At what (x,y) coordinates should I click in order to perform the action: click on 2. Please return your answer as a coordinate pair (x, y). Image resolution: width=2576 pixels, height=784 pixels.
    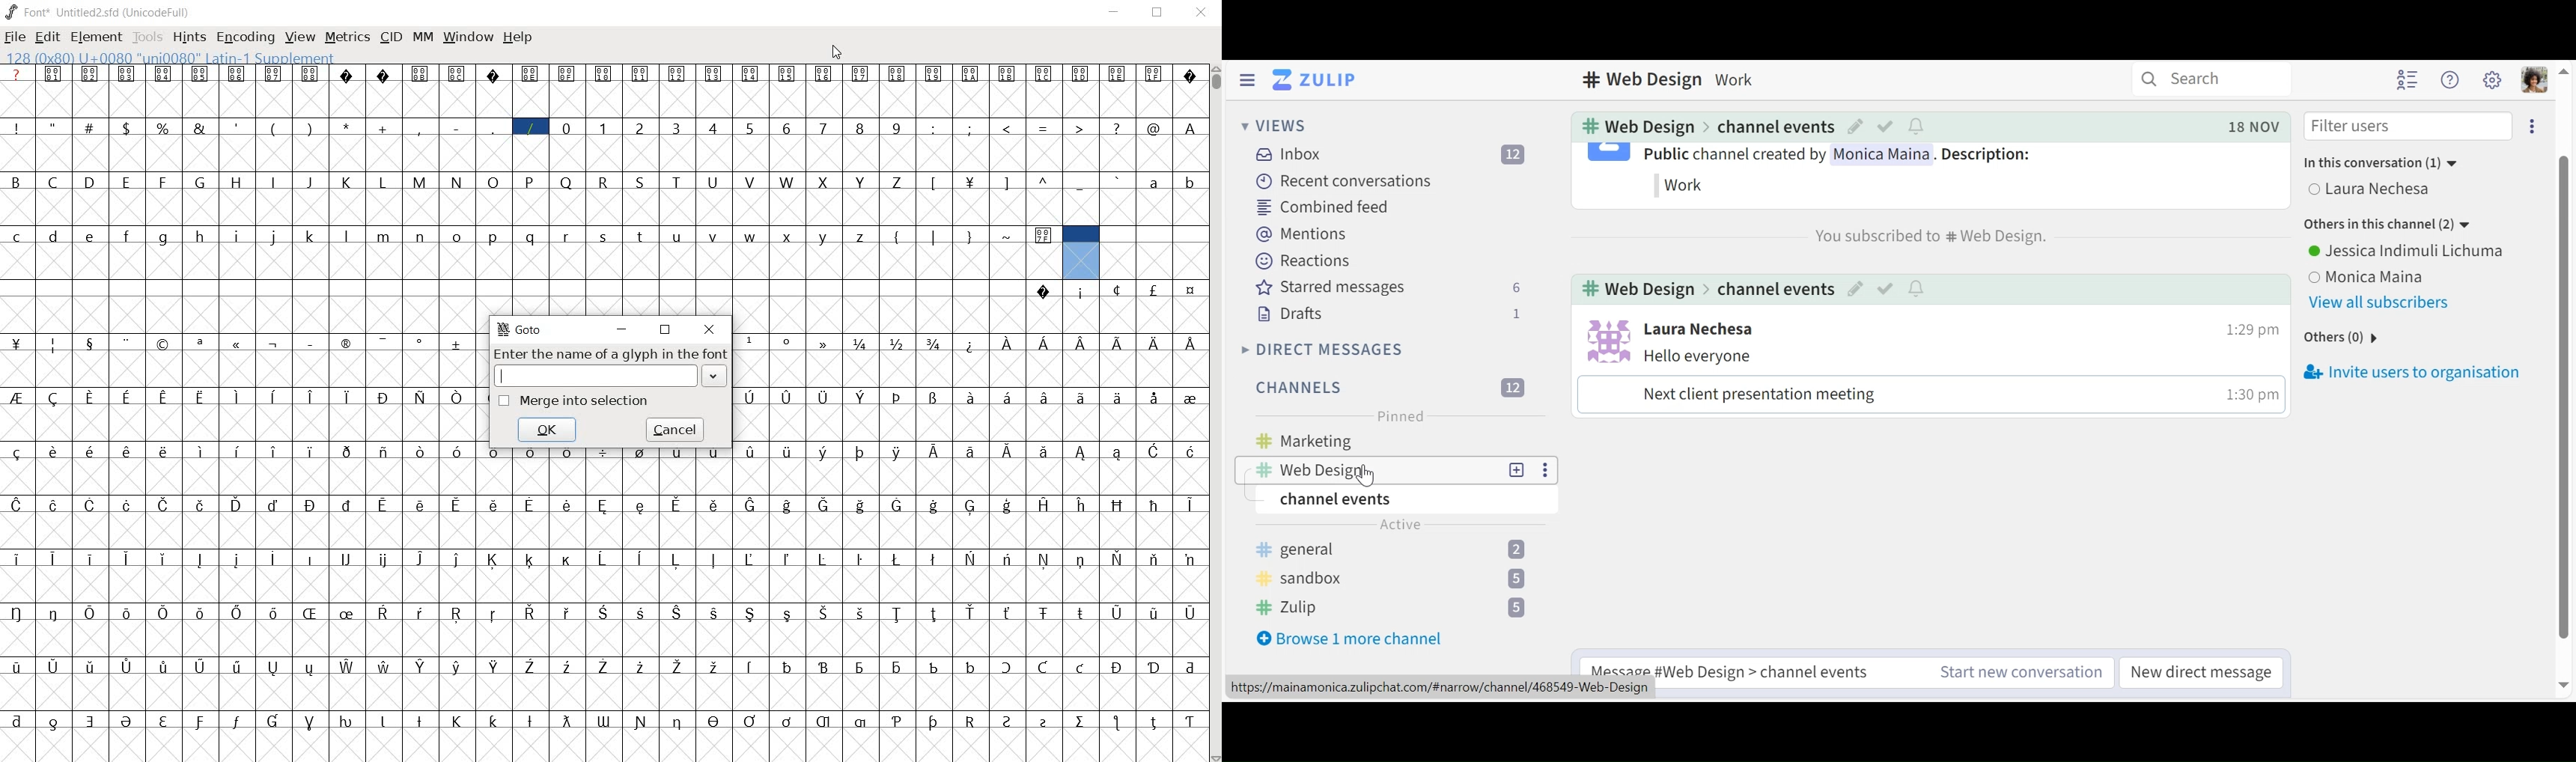
    Looking at the image, I should click on (642, 128).